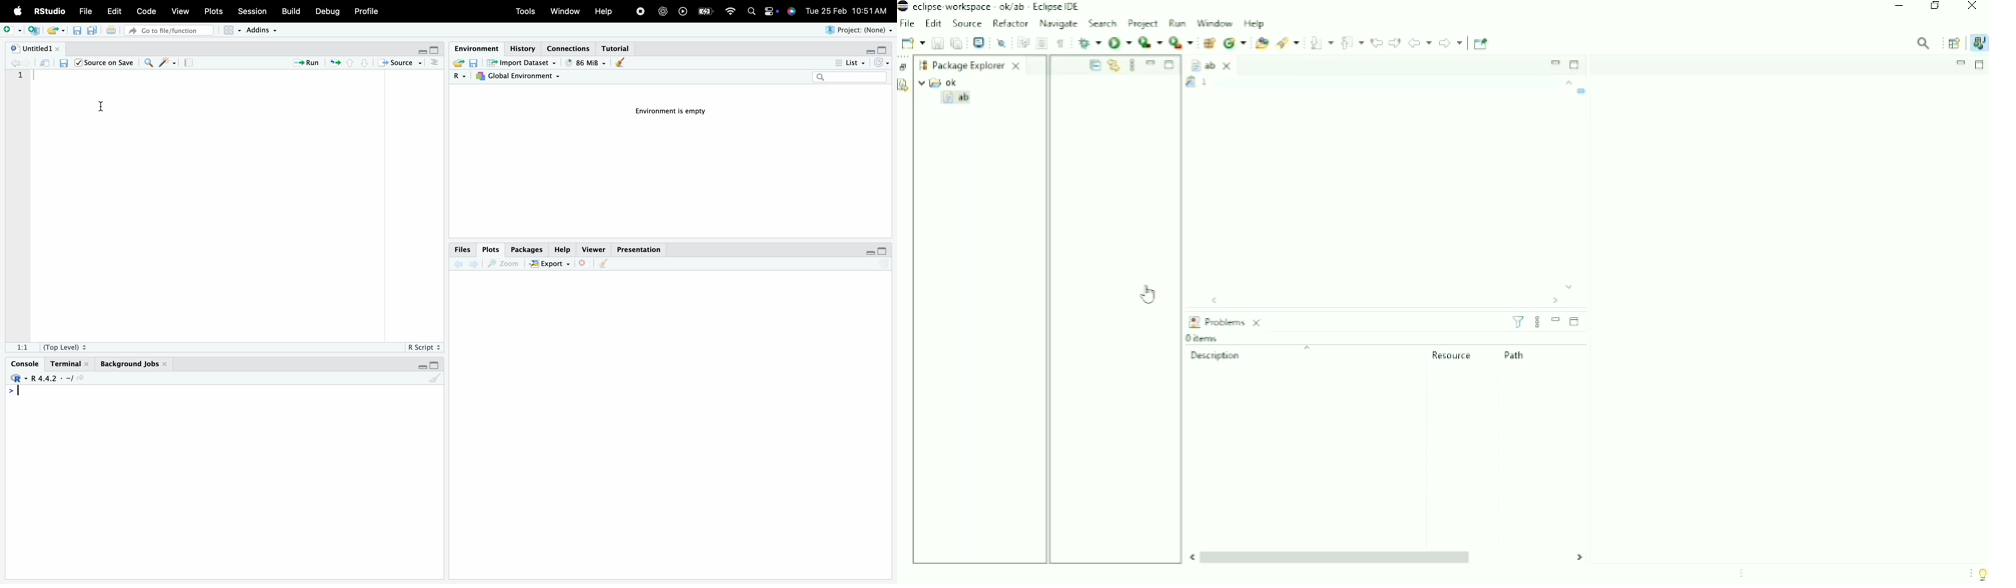  I want to click on Java, so click(1977, 43).